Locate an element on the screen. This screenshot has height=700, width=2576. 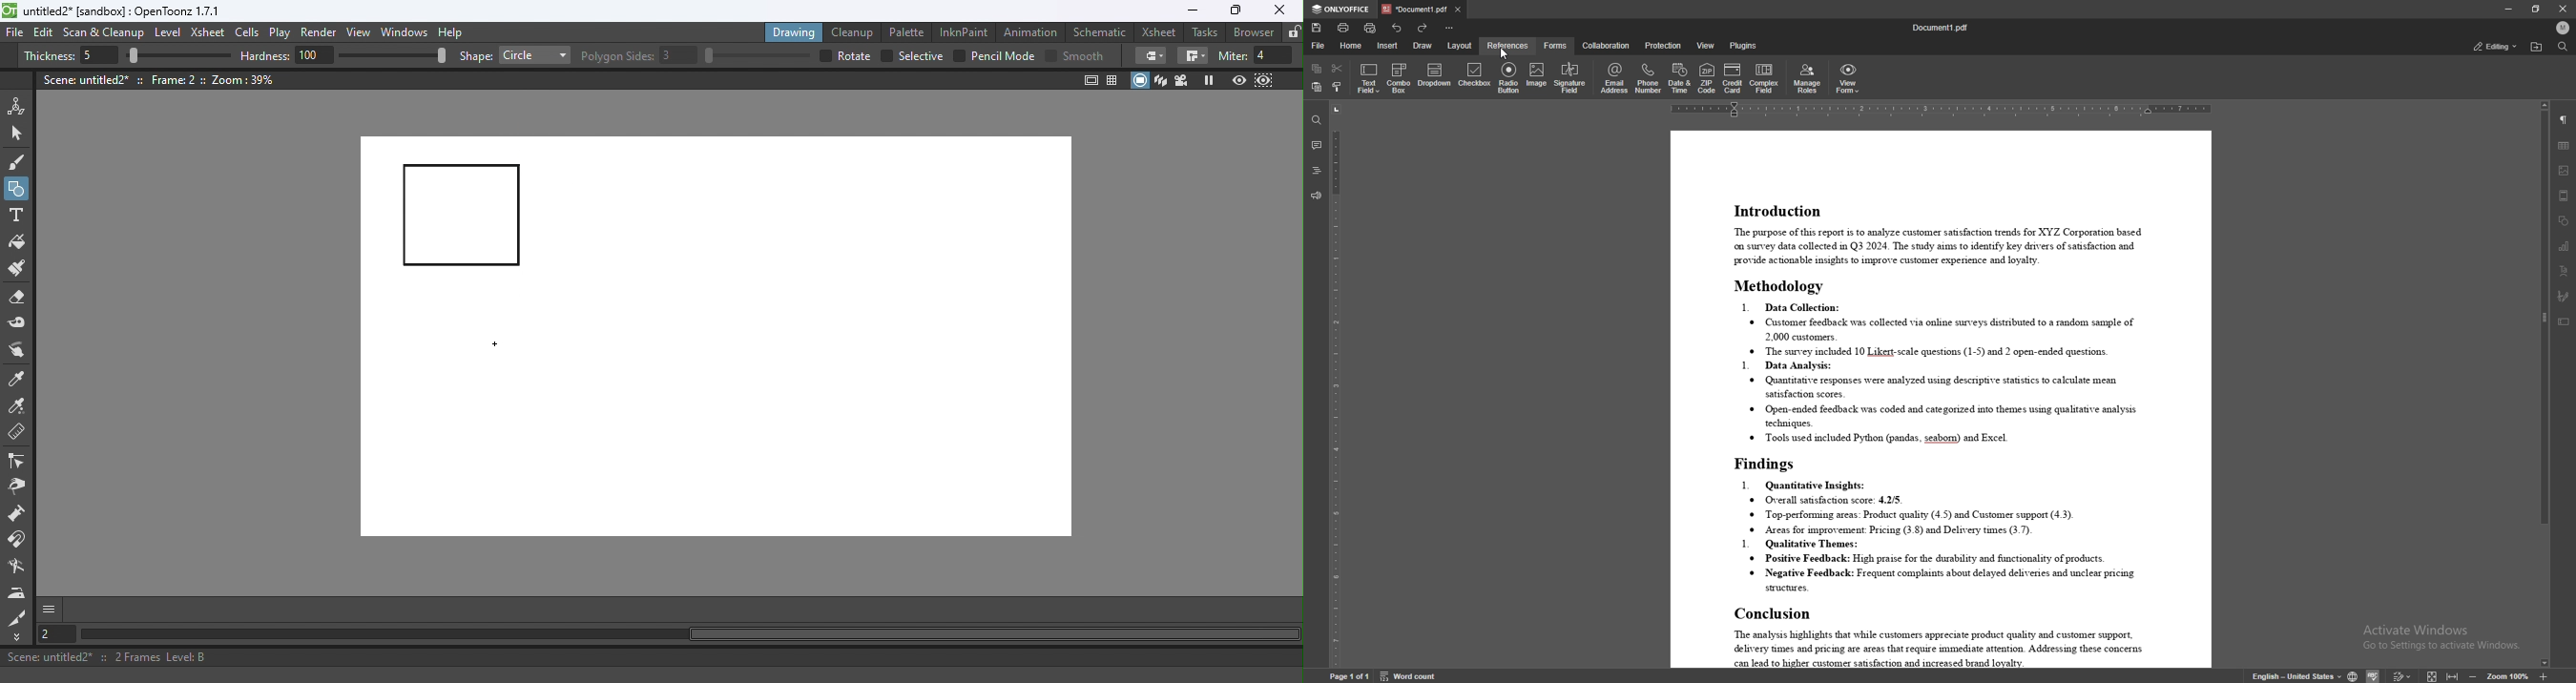
paragraph is located at coordinates (2564, 120).